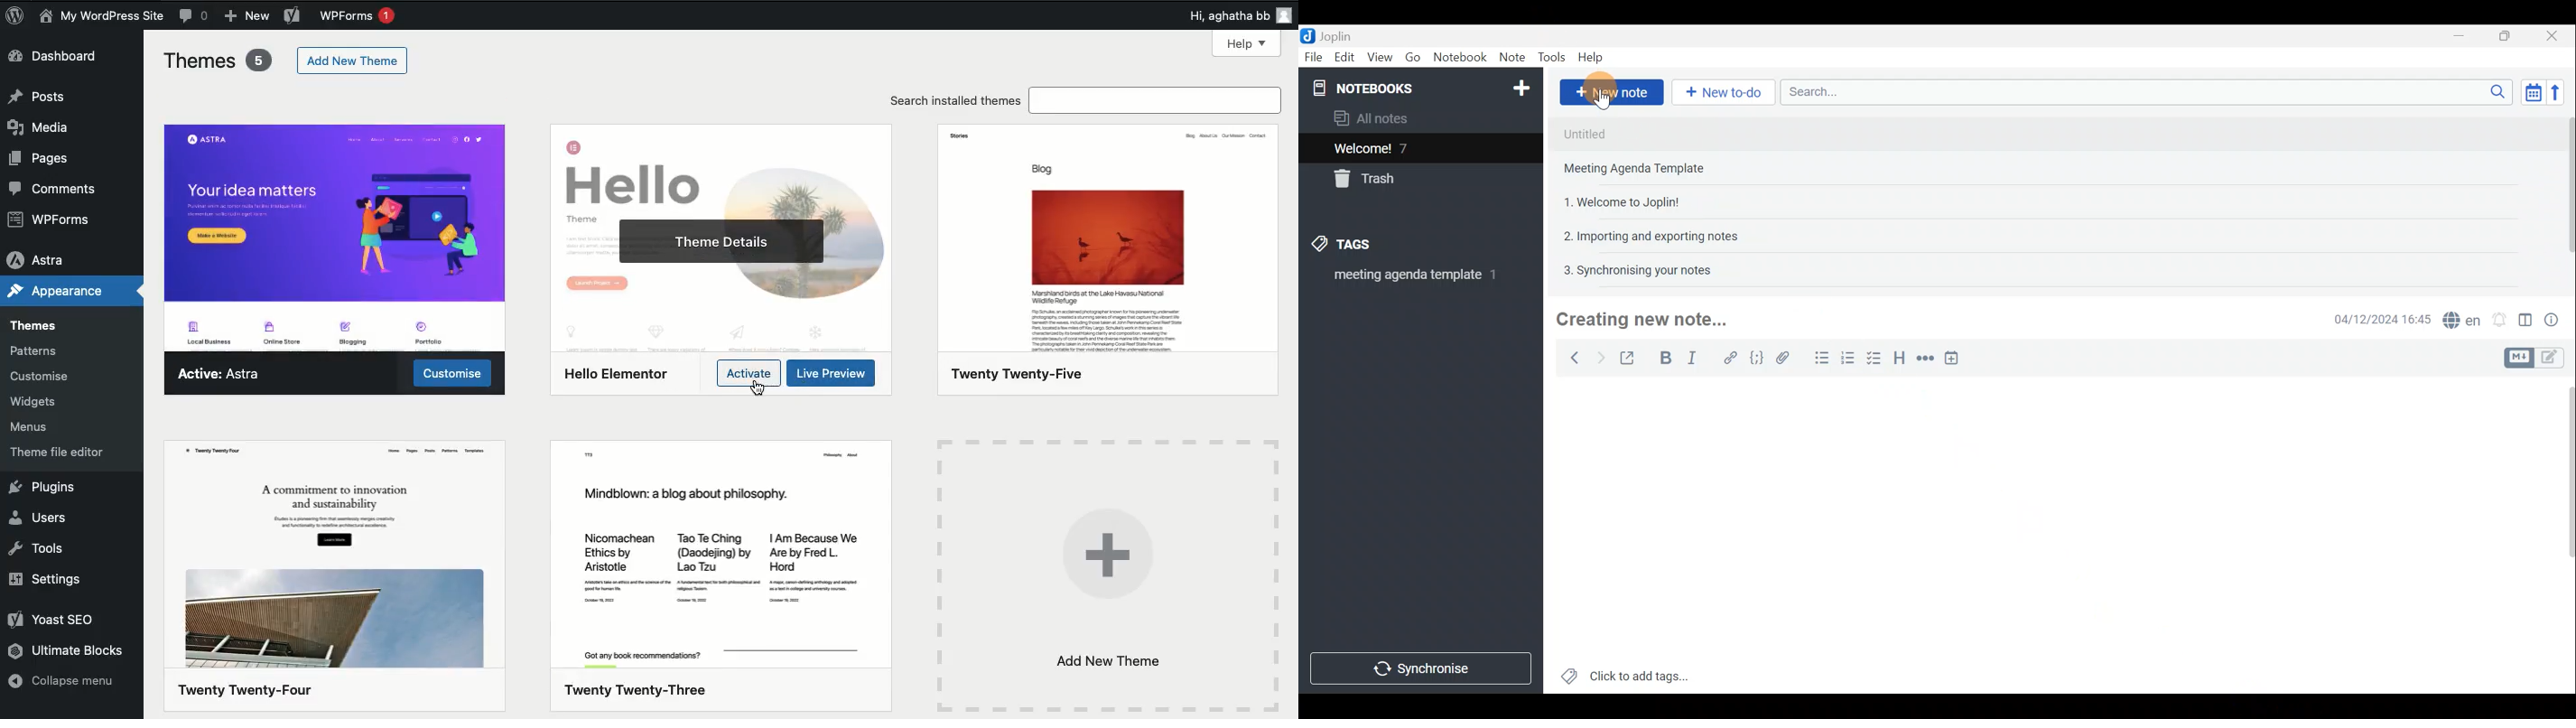 Image resolution: width=2576 pixels, height=728 pixels. Describe the element at coordinates (1246, 44) in the screenshot. I see `Help` at that location.